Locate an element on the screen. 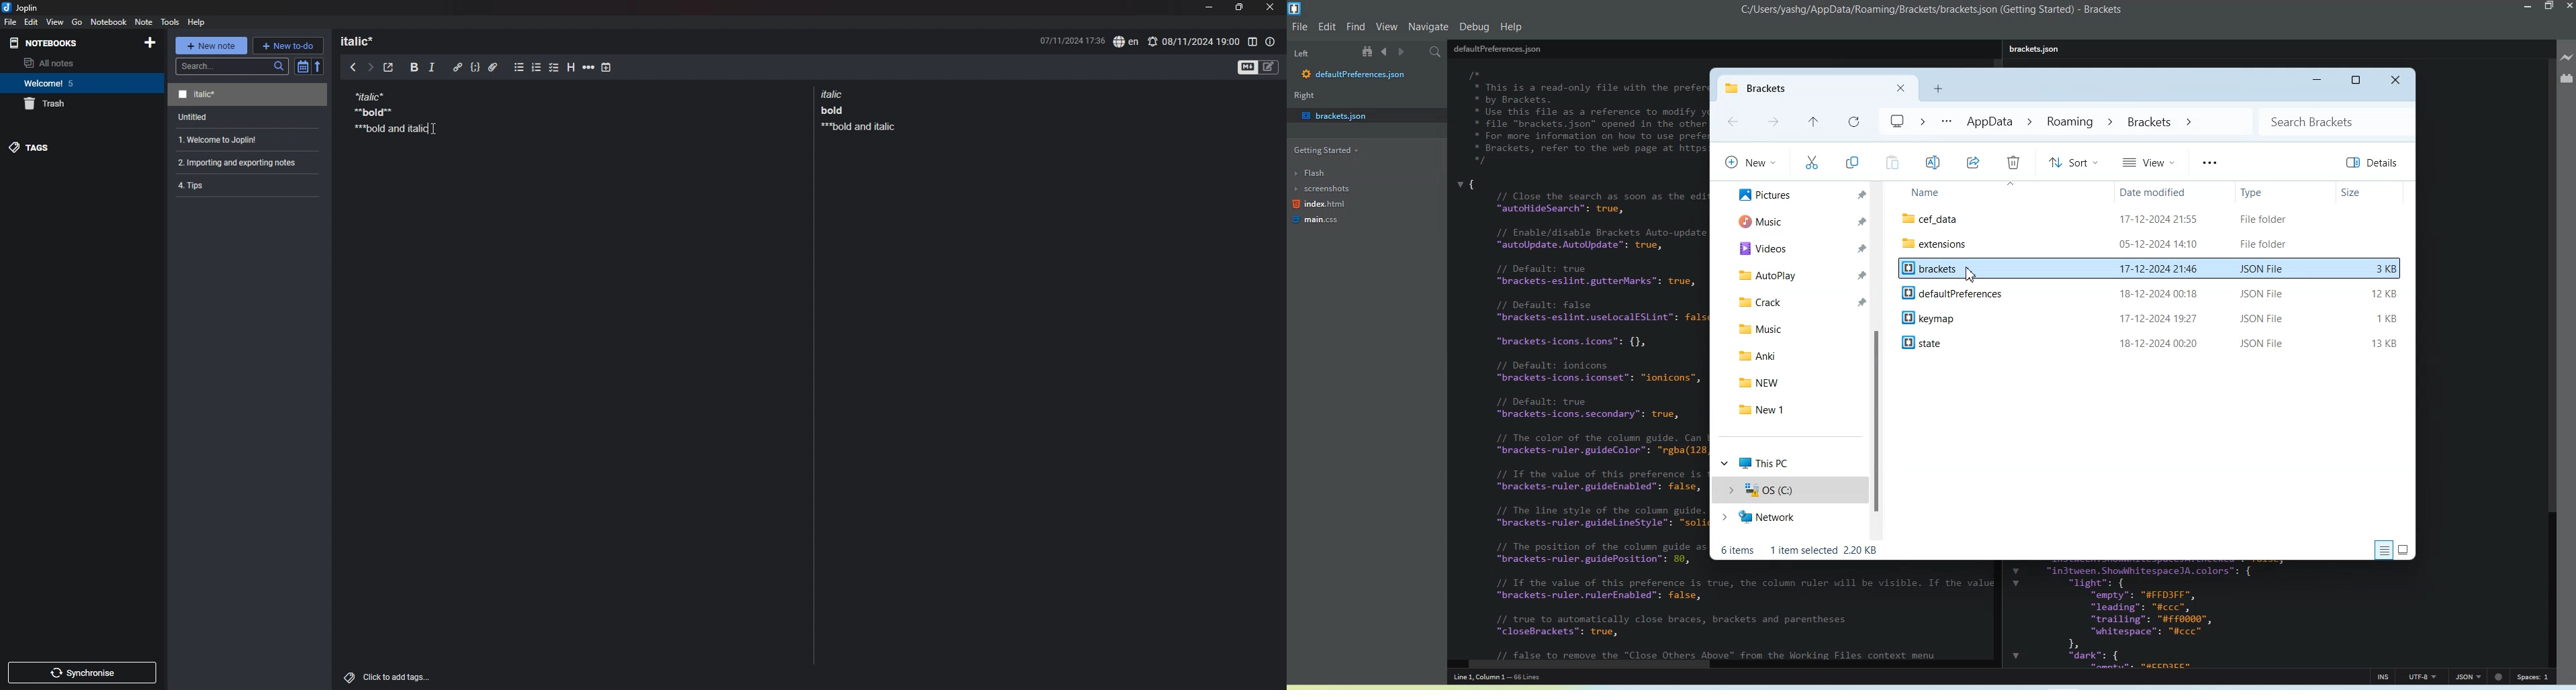 The image size is (2576, 700). index.html is located at coordinates (1319, 206).